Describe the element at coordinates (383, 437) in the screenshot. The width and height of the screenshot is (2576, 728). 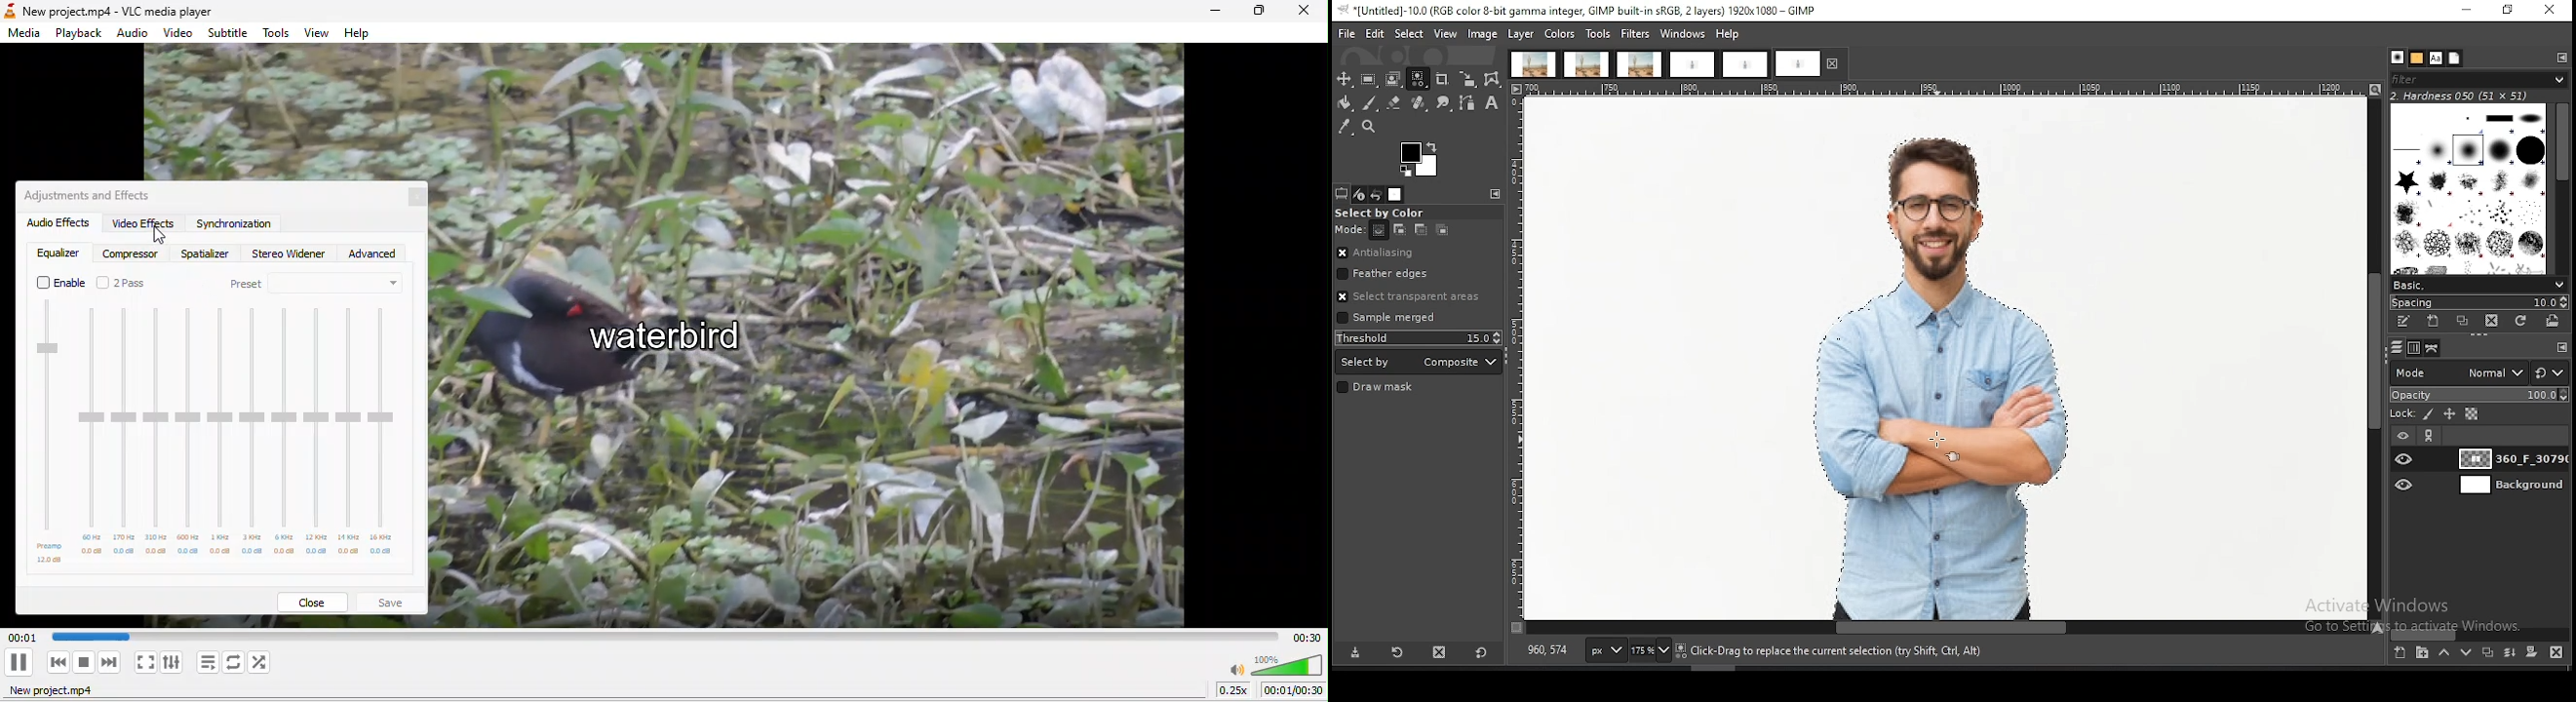
I see `16KHz volume bar` at that location.